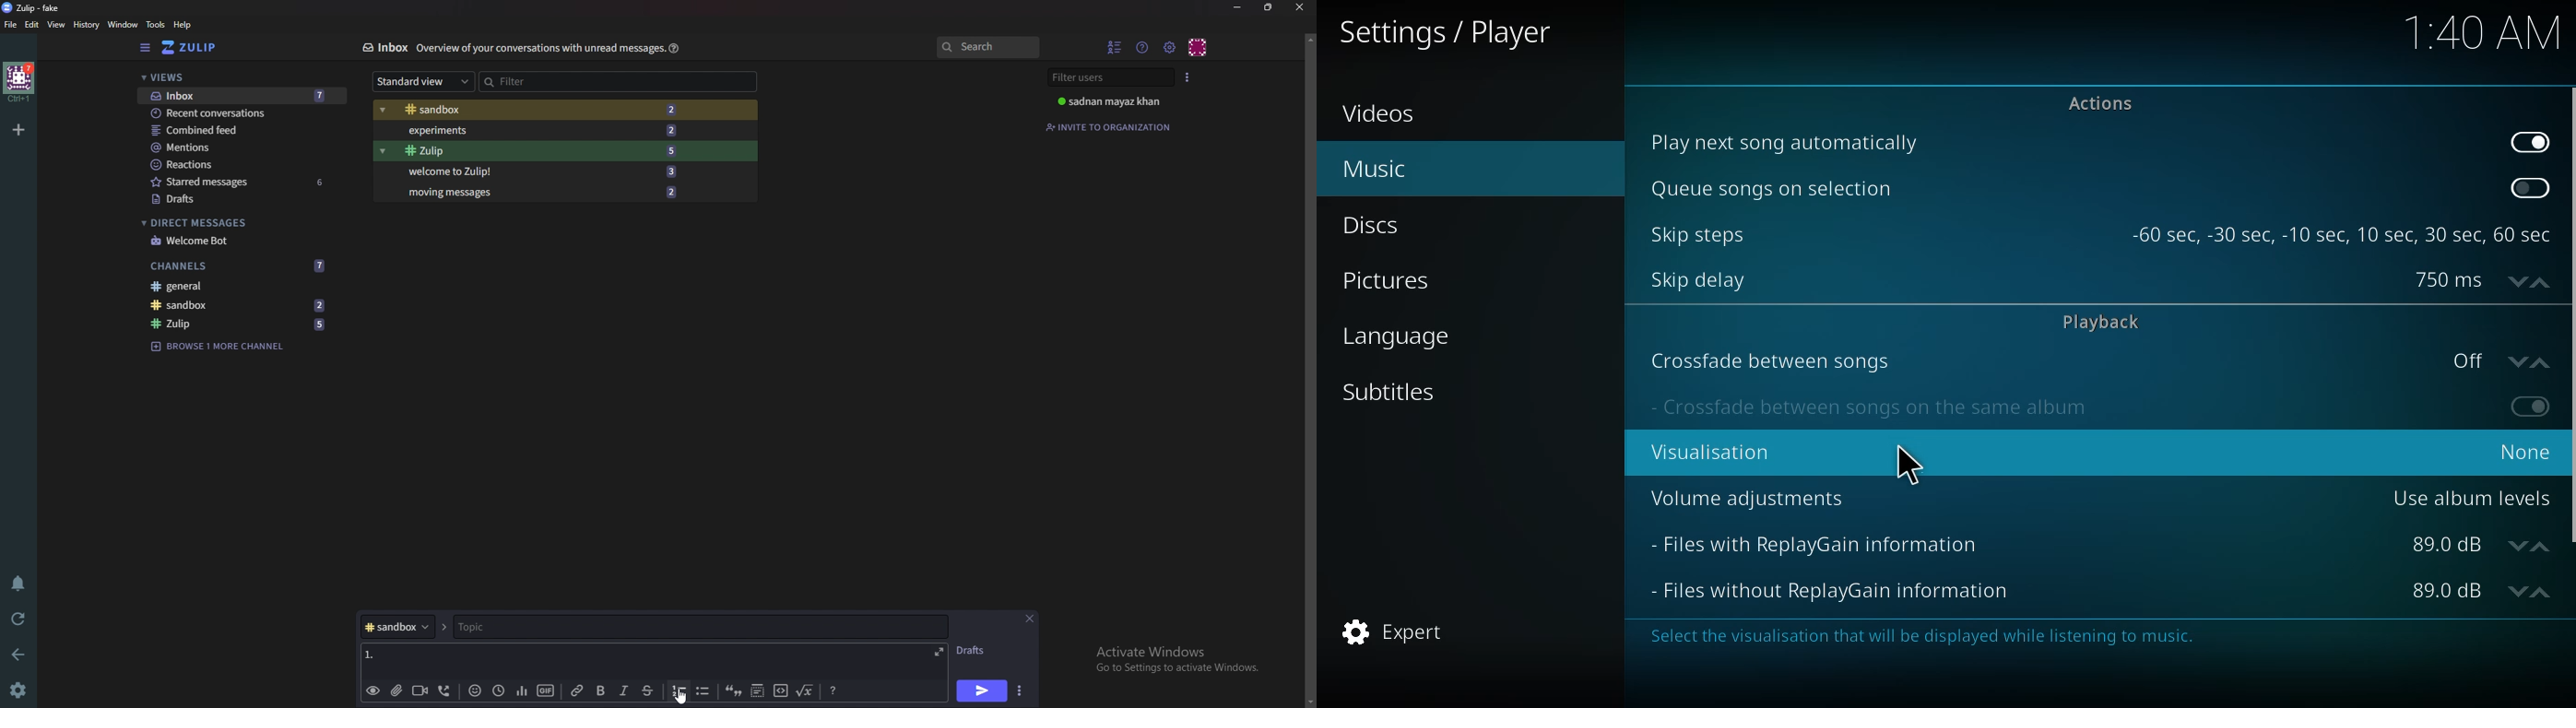 Image resolution: width=2576 pixels, height=728 pixels. What do you see at coordinates (397, 627) in the screenshot?
I see `Channel` at bounding box center [397, 627].